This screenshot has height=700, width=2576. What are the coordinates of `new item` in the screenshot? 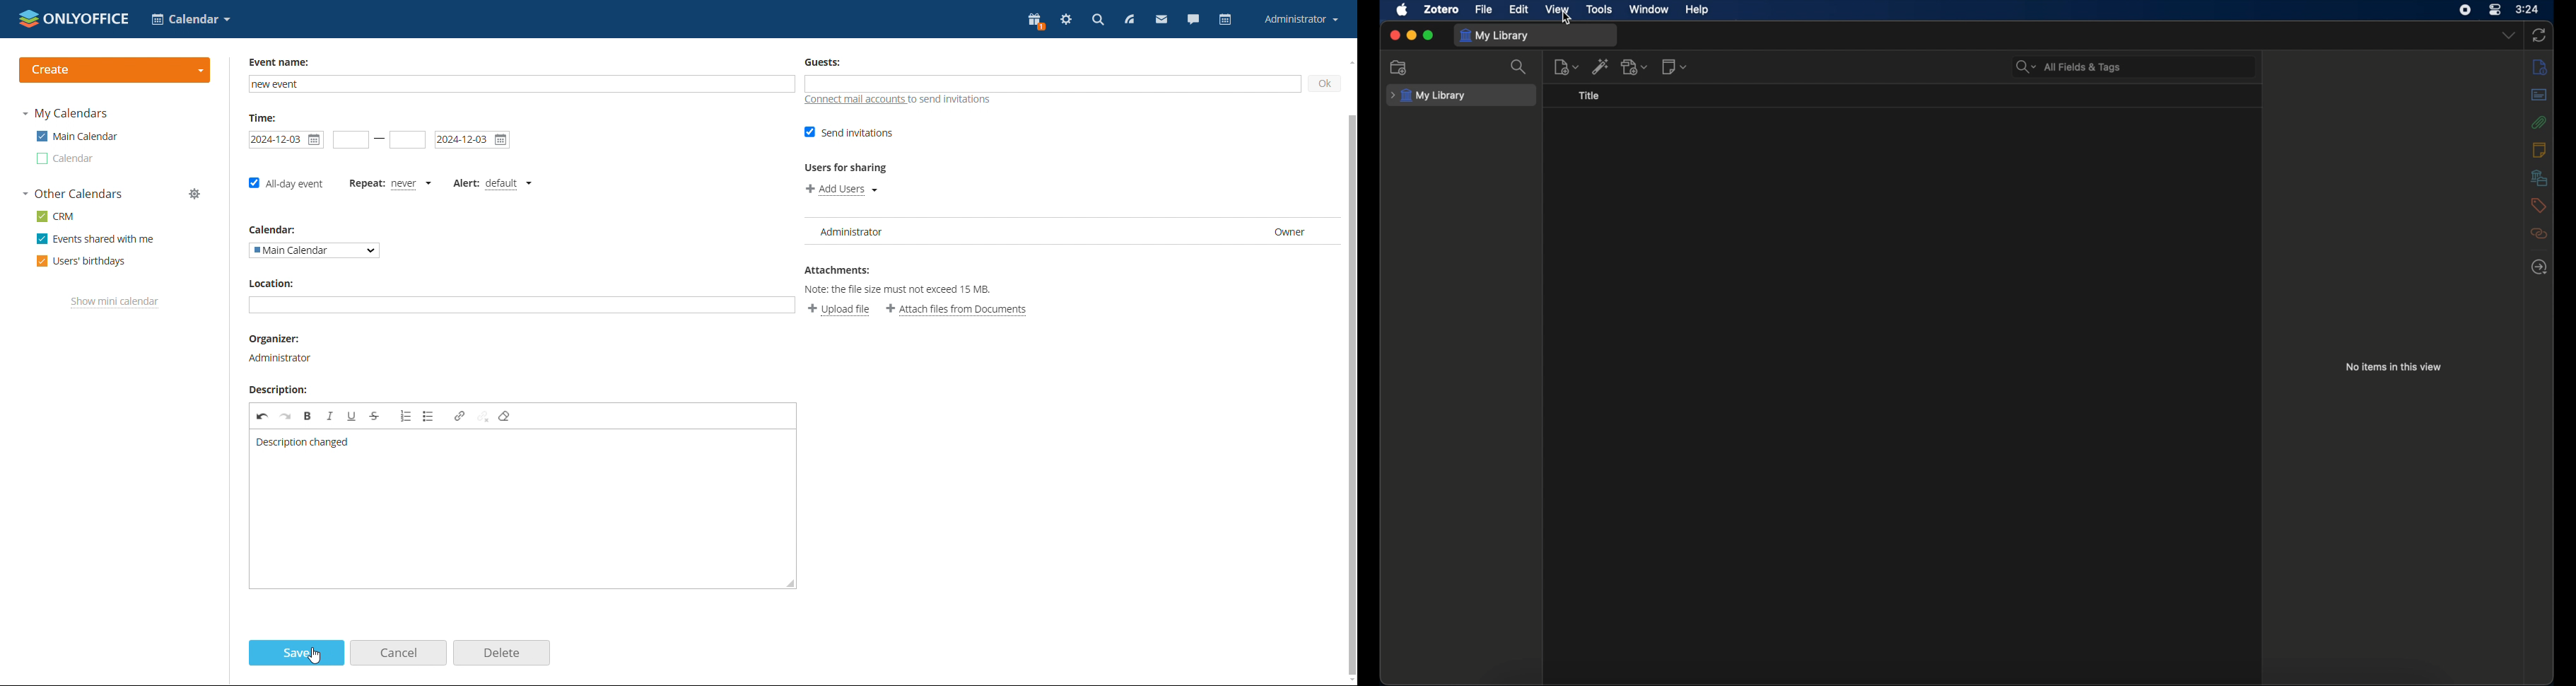 It's located at (1567, 67).